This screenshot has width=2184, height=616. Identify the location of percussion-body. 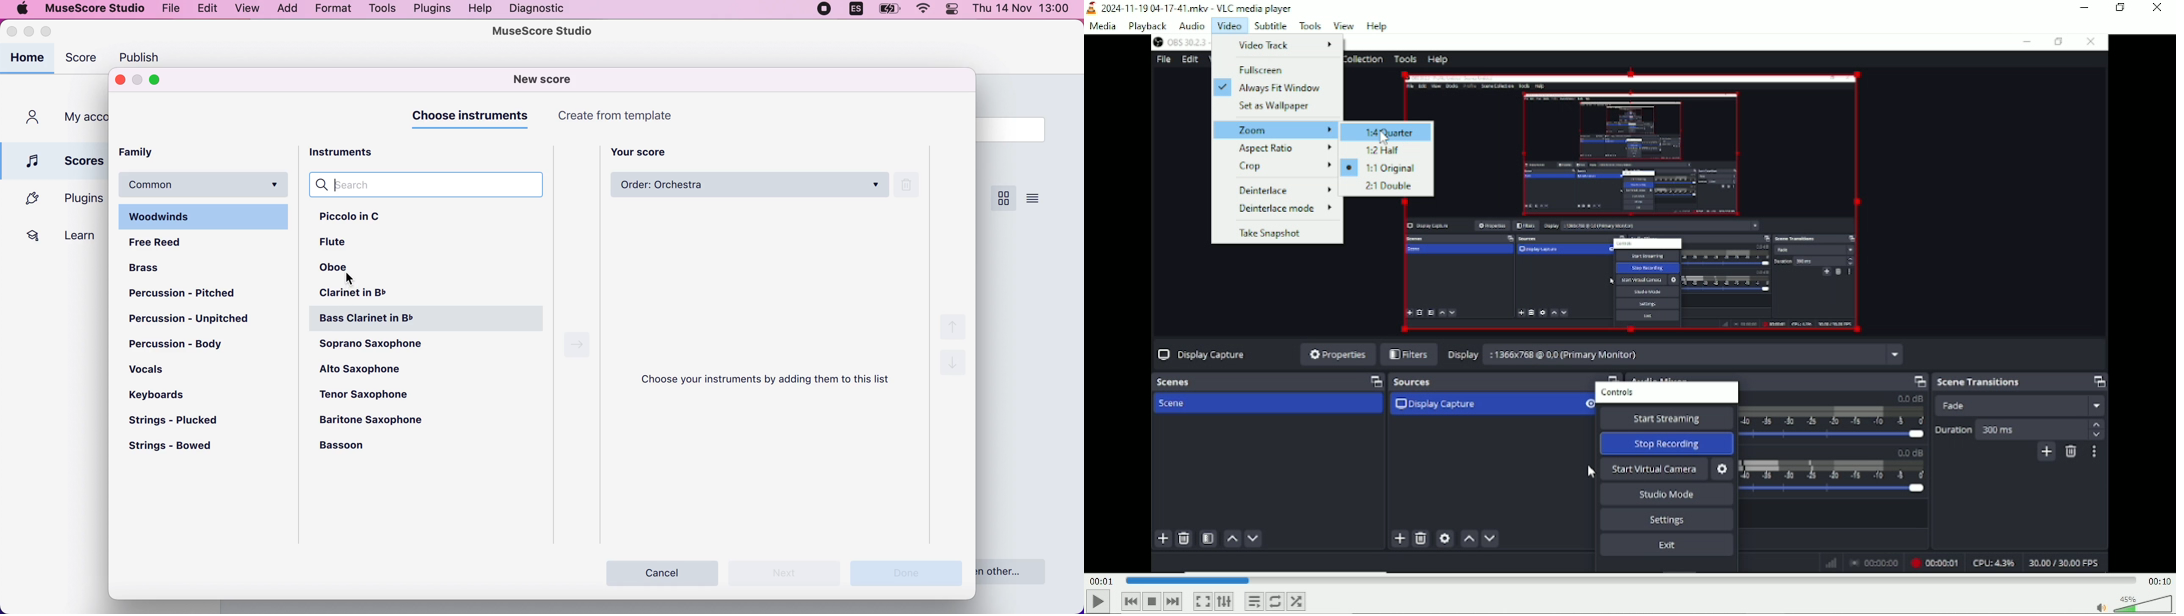
(190, 345).